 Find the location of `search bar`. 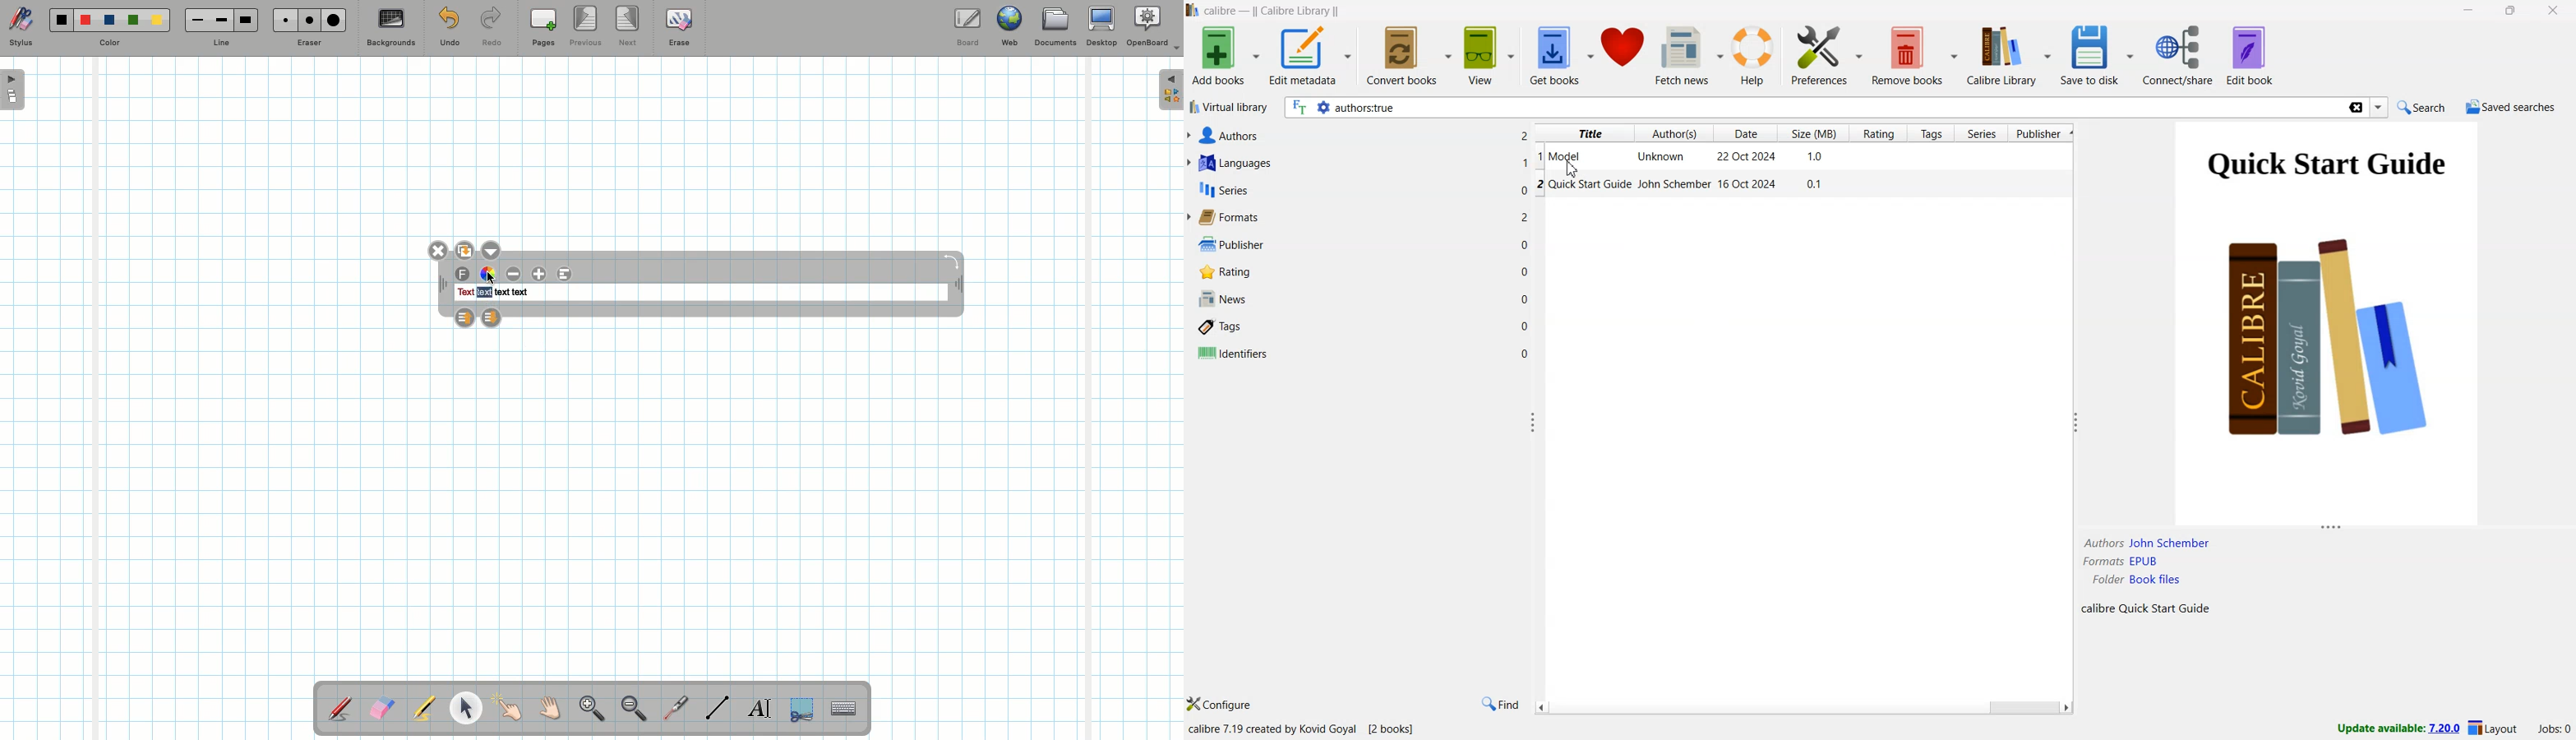

search bar is located at coordinates (1813, 108).